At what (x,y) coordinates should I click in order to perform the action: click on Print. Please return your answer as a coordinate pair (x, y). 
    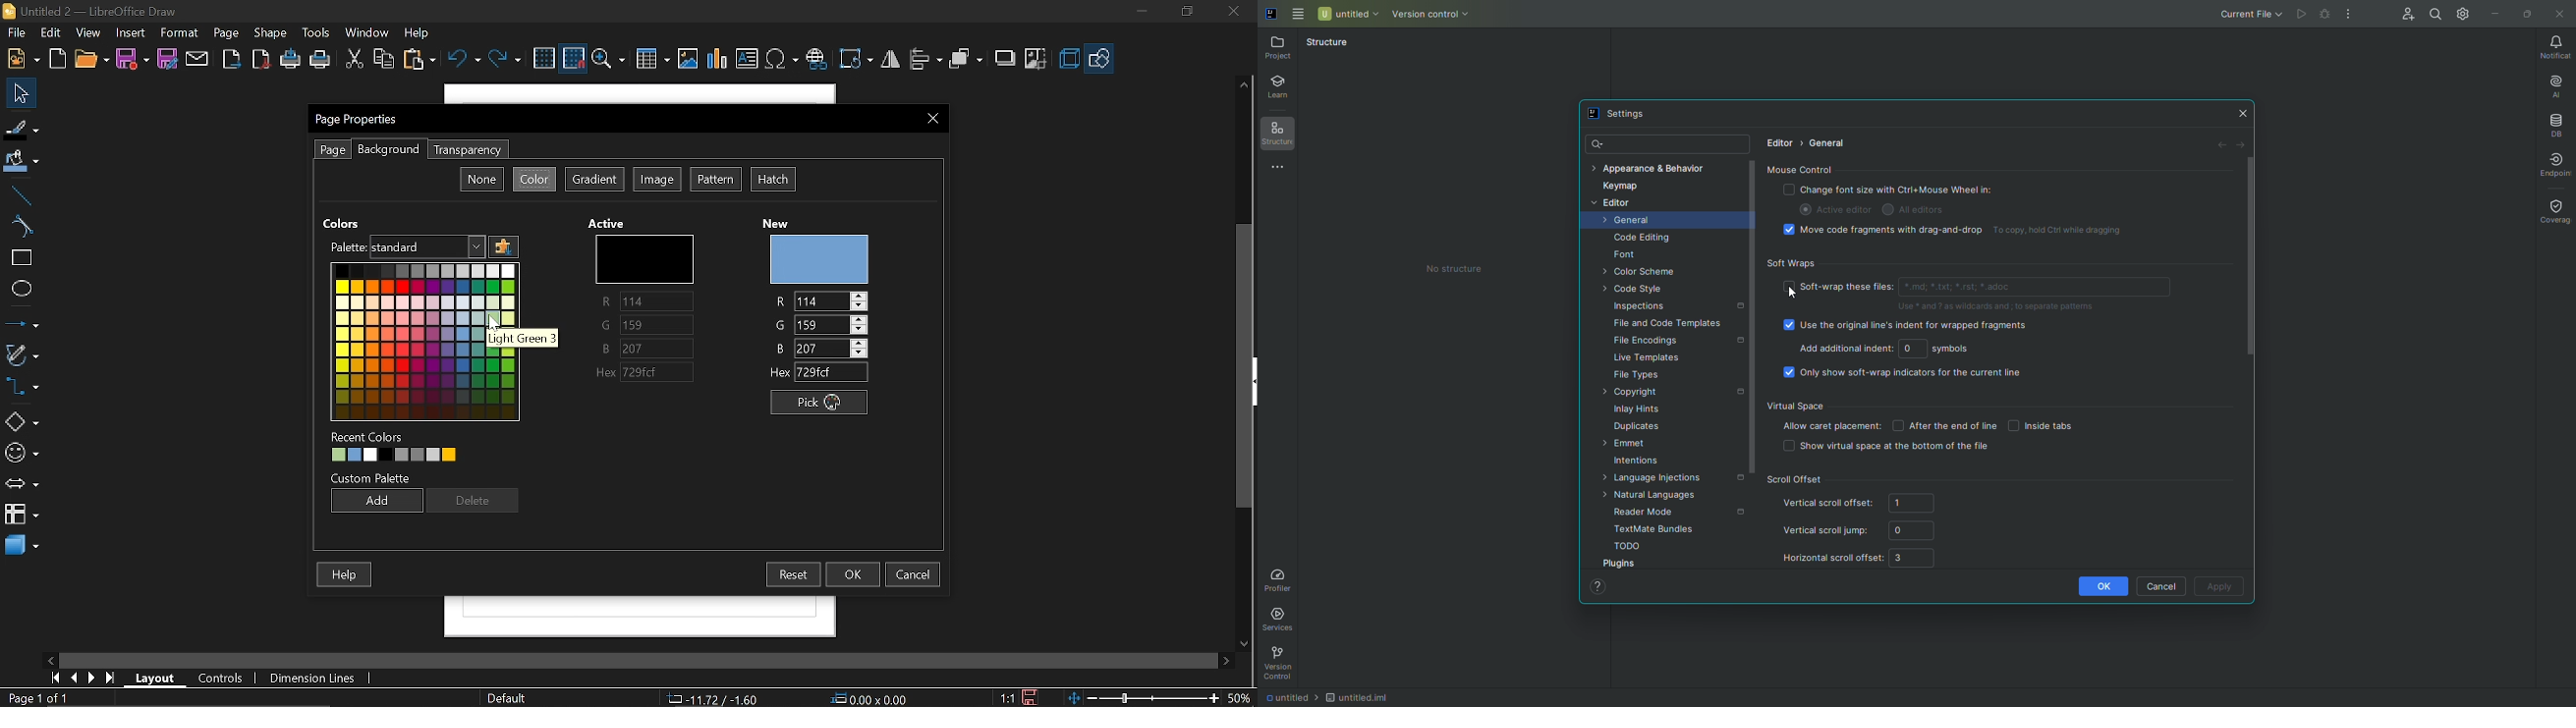
    Looking at the image, I should click on (320, 60).